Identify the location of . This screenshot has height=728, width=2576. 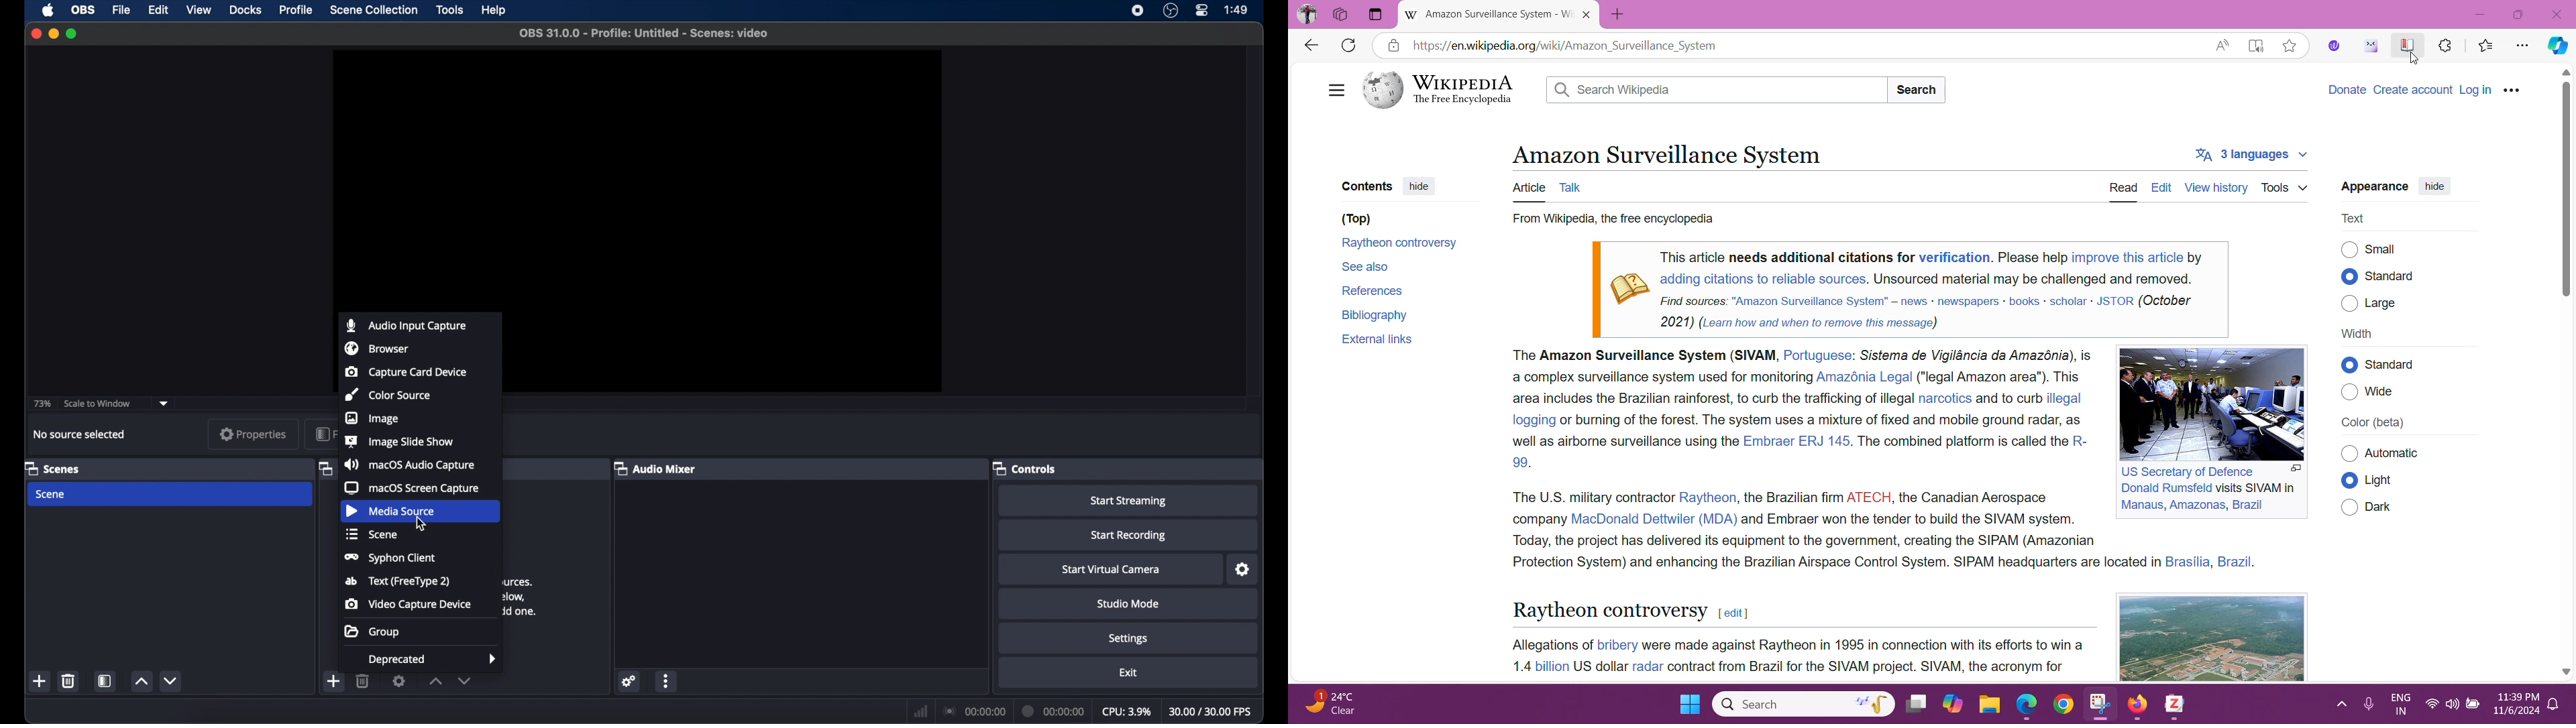
(2349, 454).